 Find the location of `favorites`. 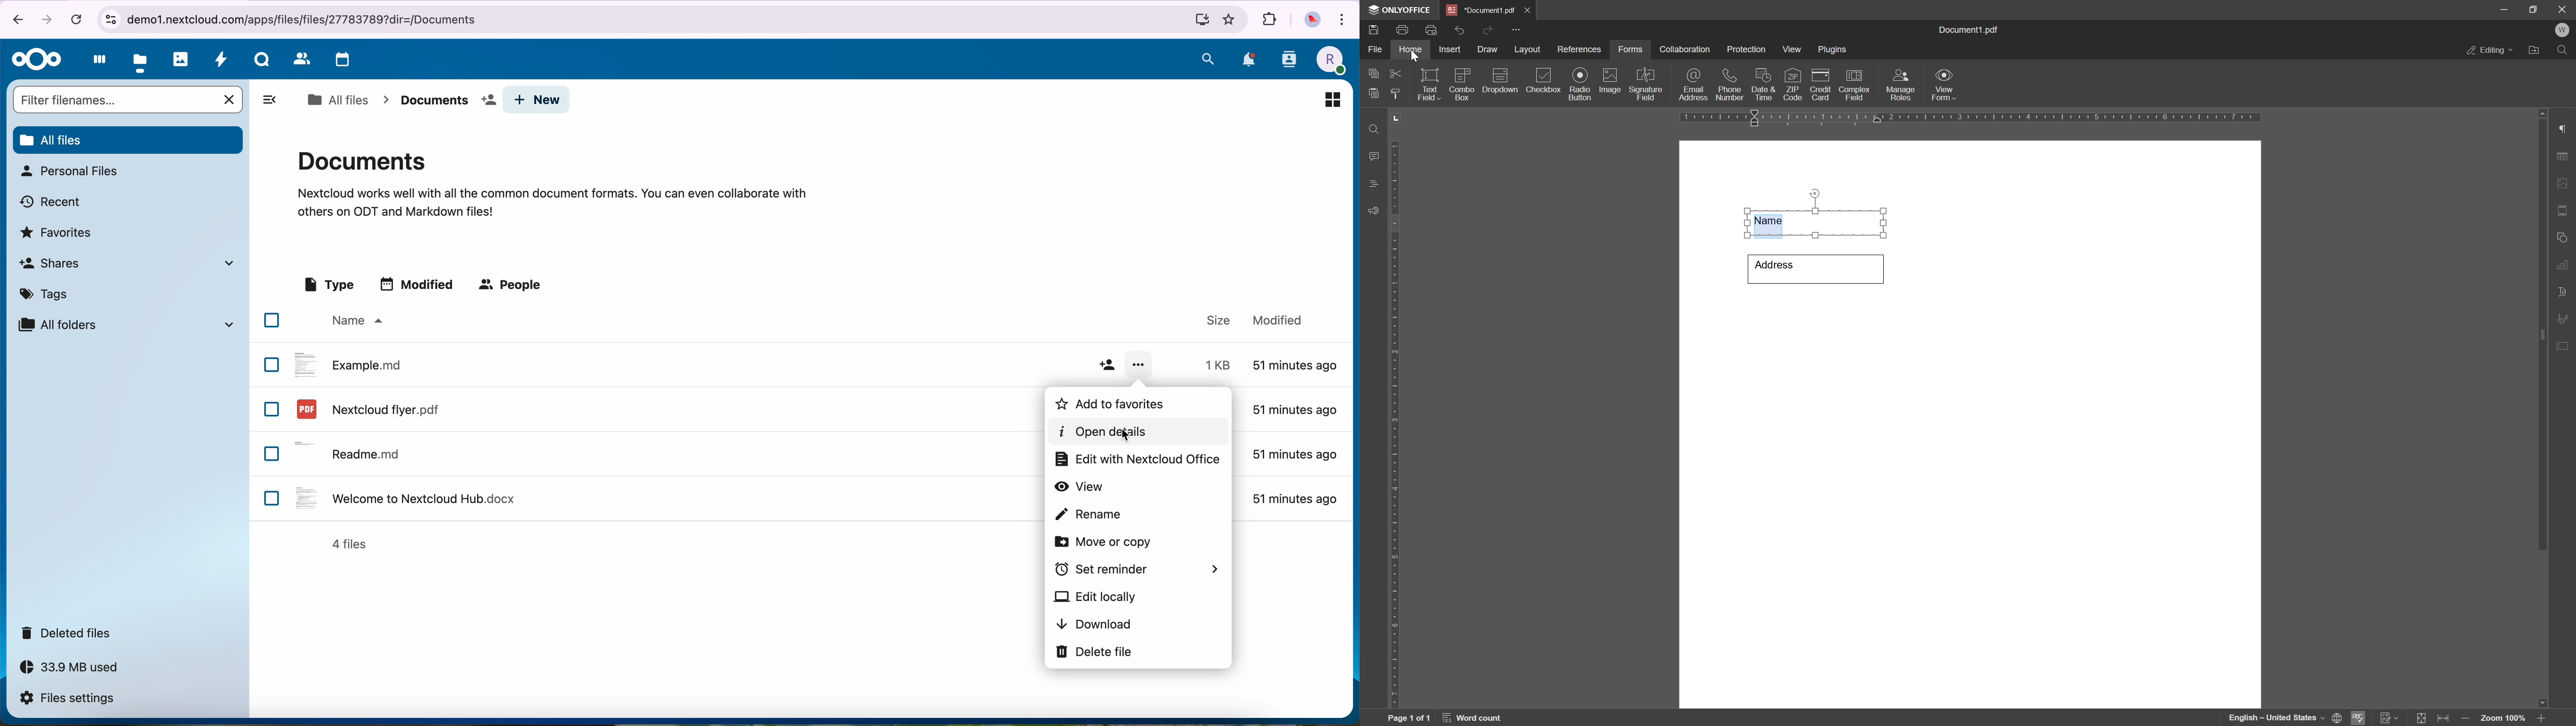

favorites is located at coordinates (59, 231).